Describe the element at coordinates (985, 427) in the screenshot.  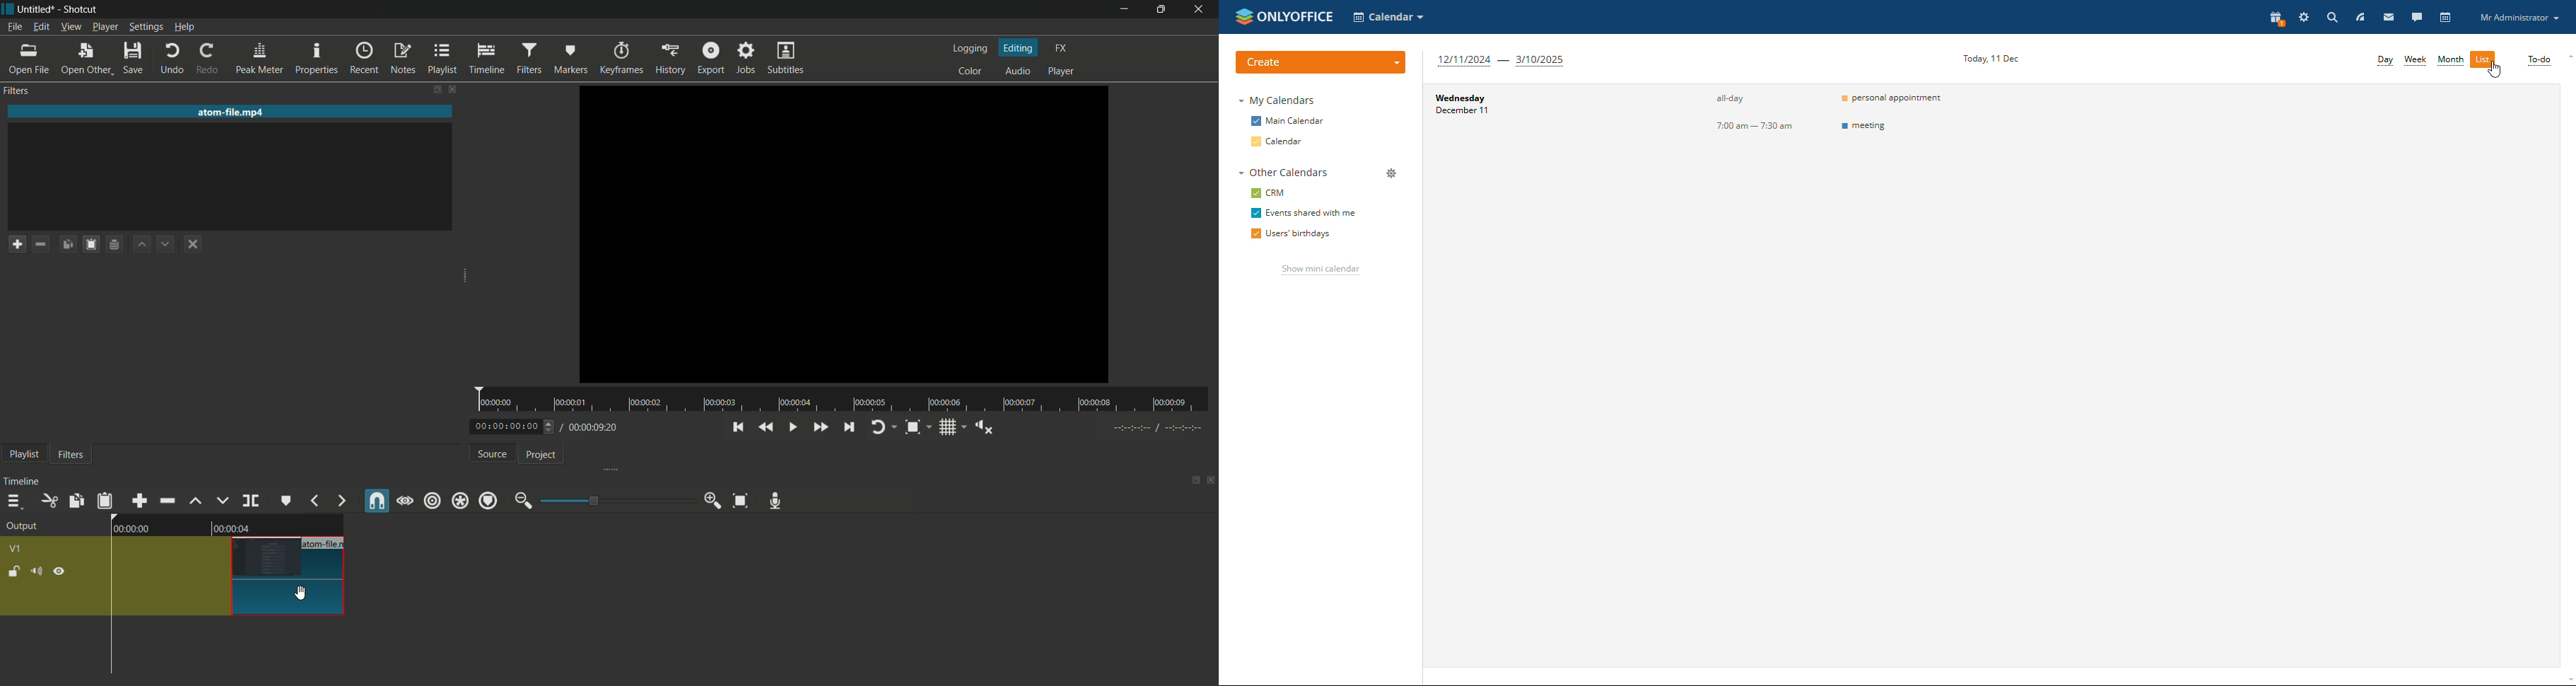
I see `show volume control` at that location.